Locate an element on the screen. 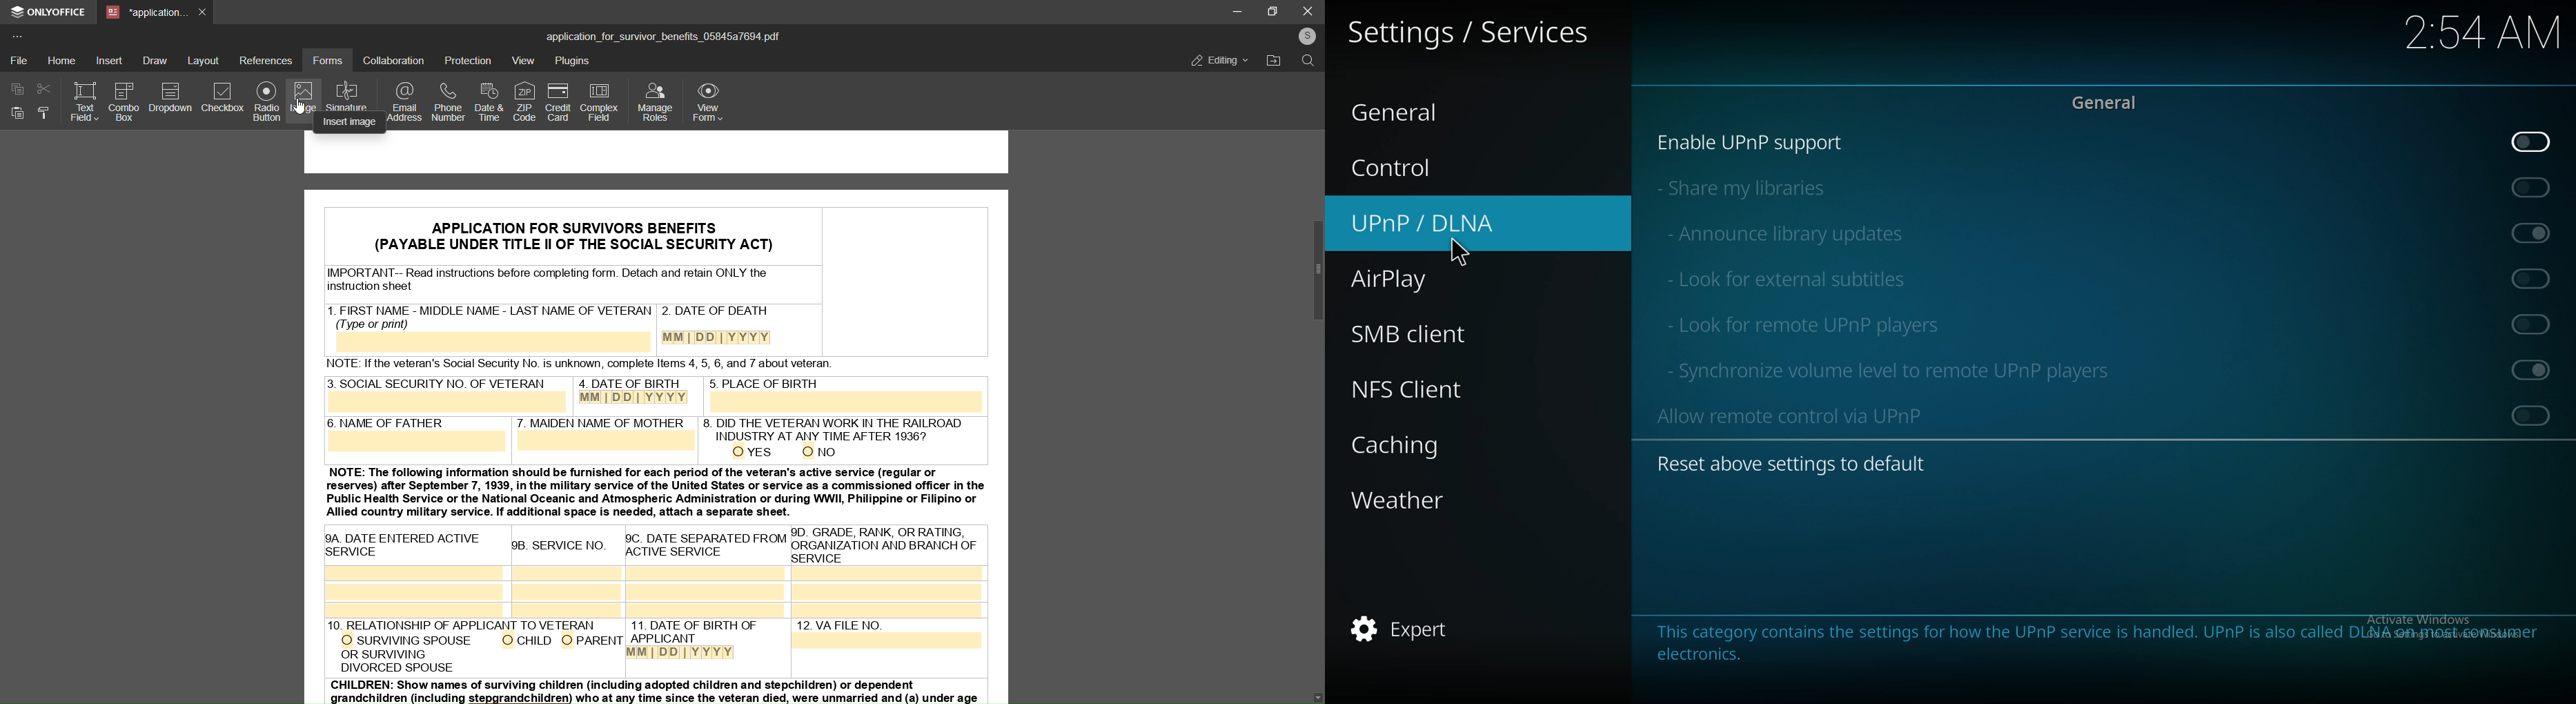 The height and width of the screenshot is (728, 2576). off (Greyed out) is located at coordinates (2532, 278).